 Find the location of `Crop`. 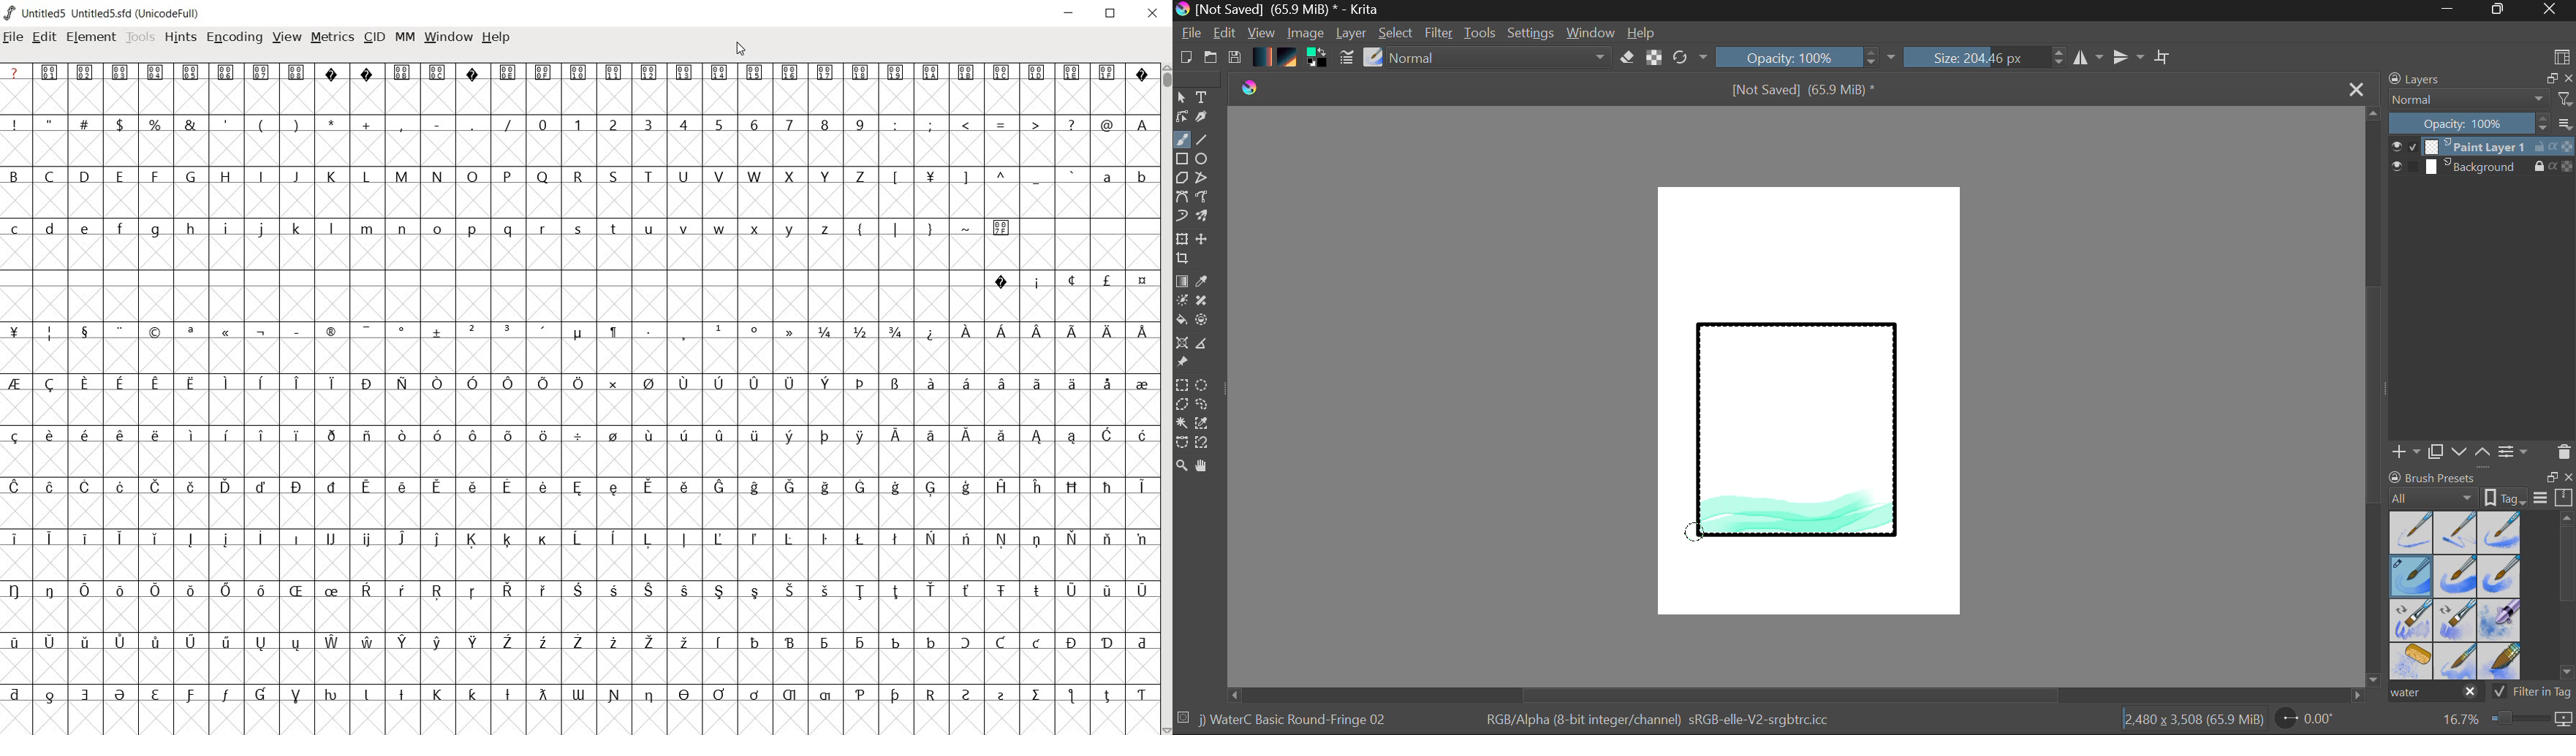

Crop is located at coordinates (2164, 57).